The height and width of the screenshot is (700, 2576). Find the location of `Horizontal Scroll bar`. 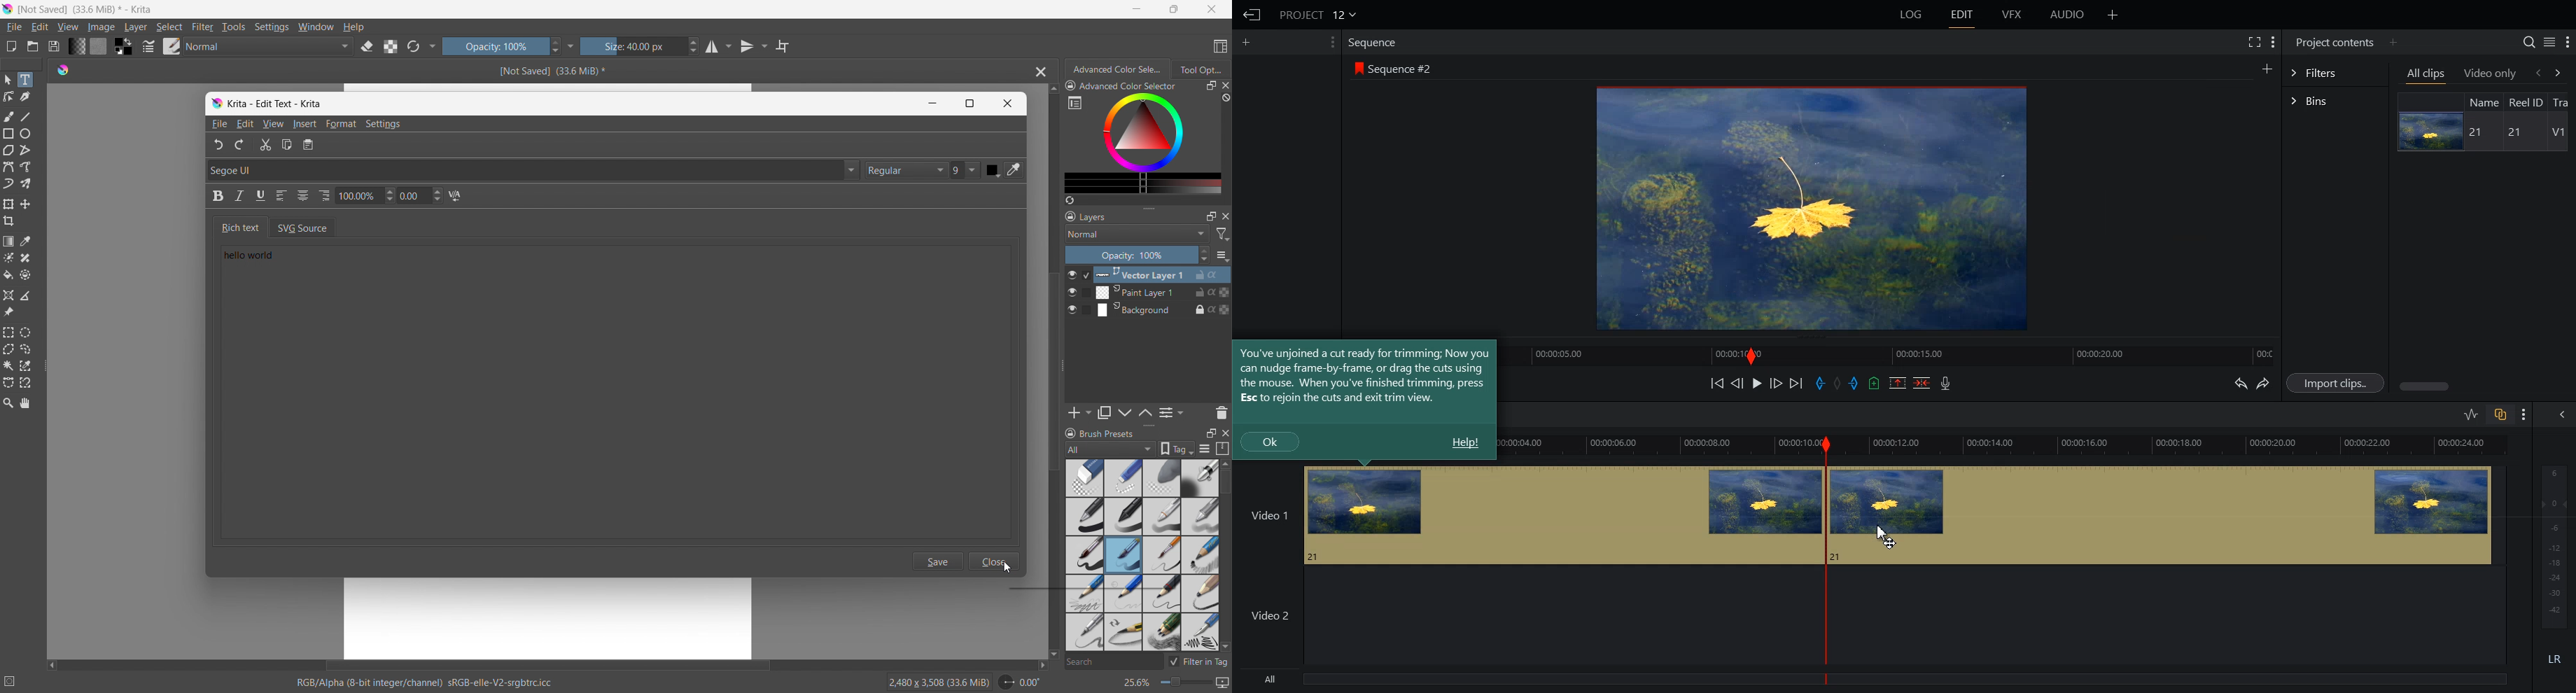

Horizontal Scroll bar is located at coordinates (2484, 386).